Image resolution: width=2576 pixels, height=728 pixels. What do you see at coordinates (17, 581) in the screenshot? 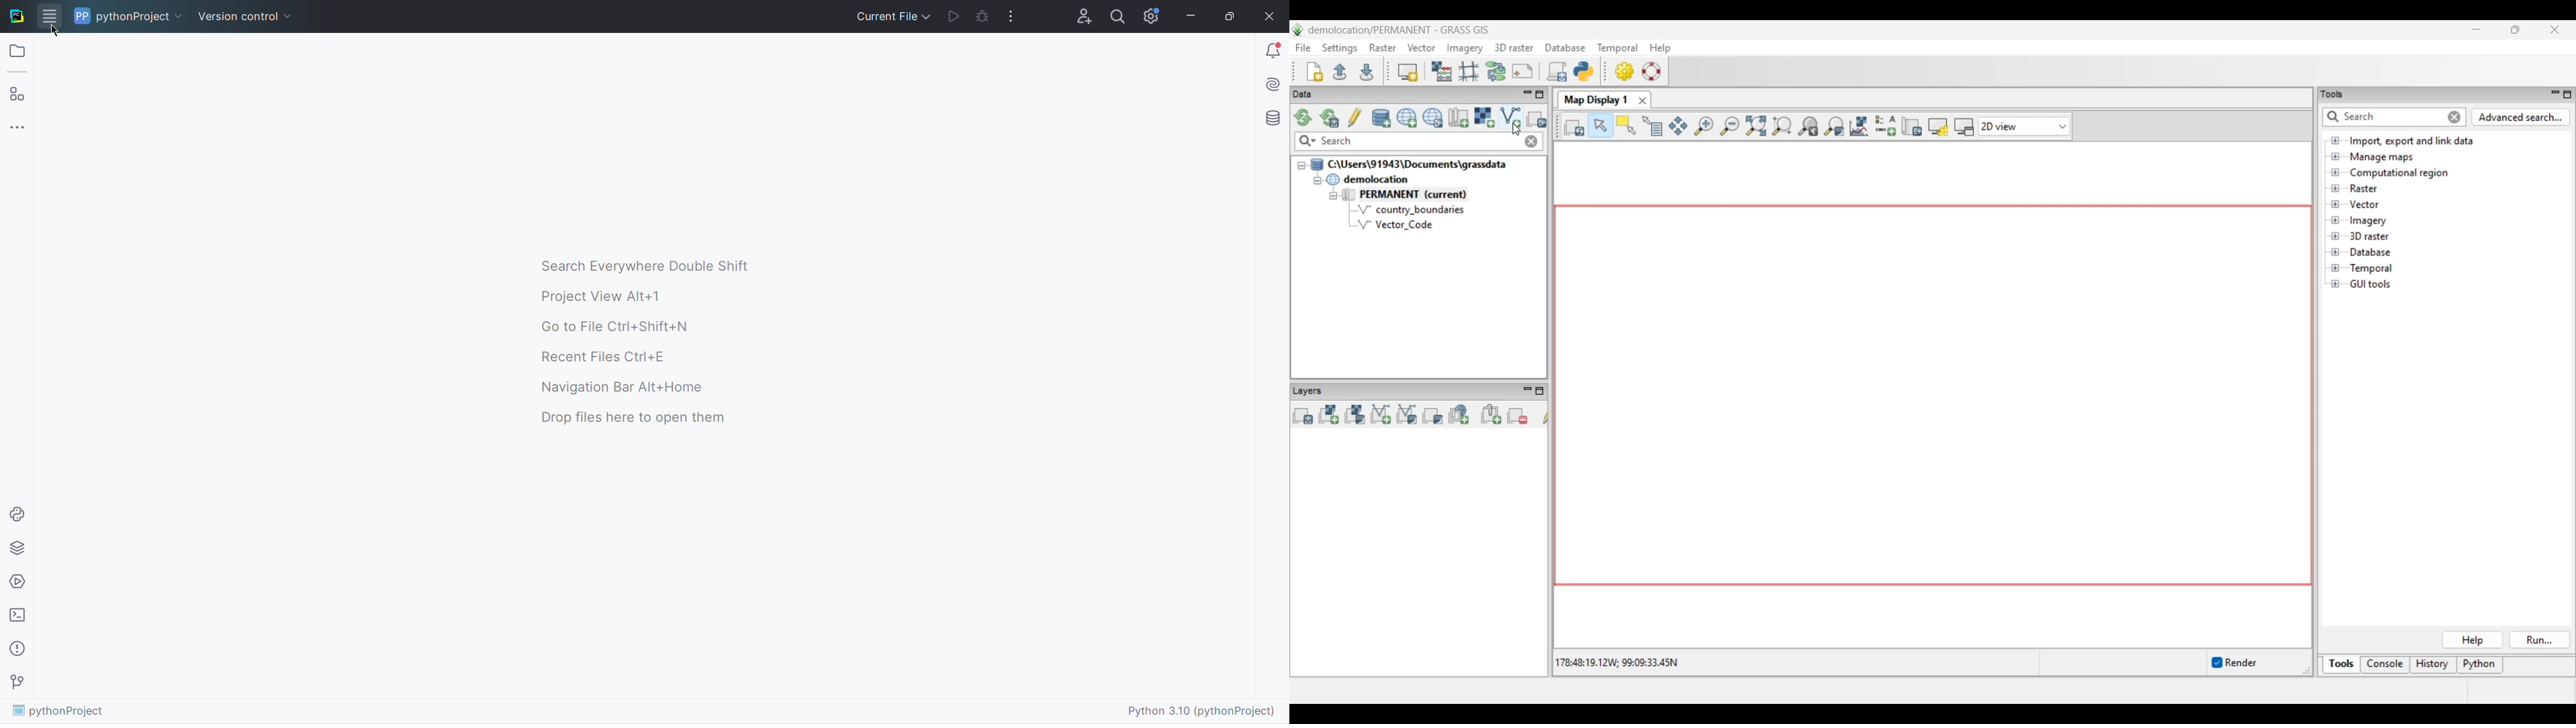
I see `Services` at bounding box center [17, 581].